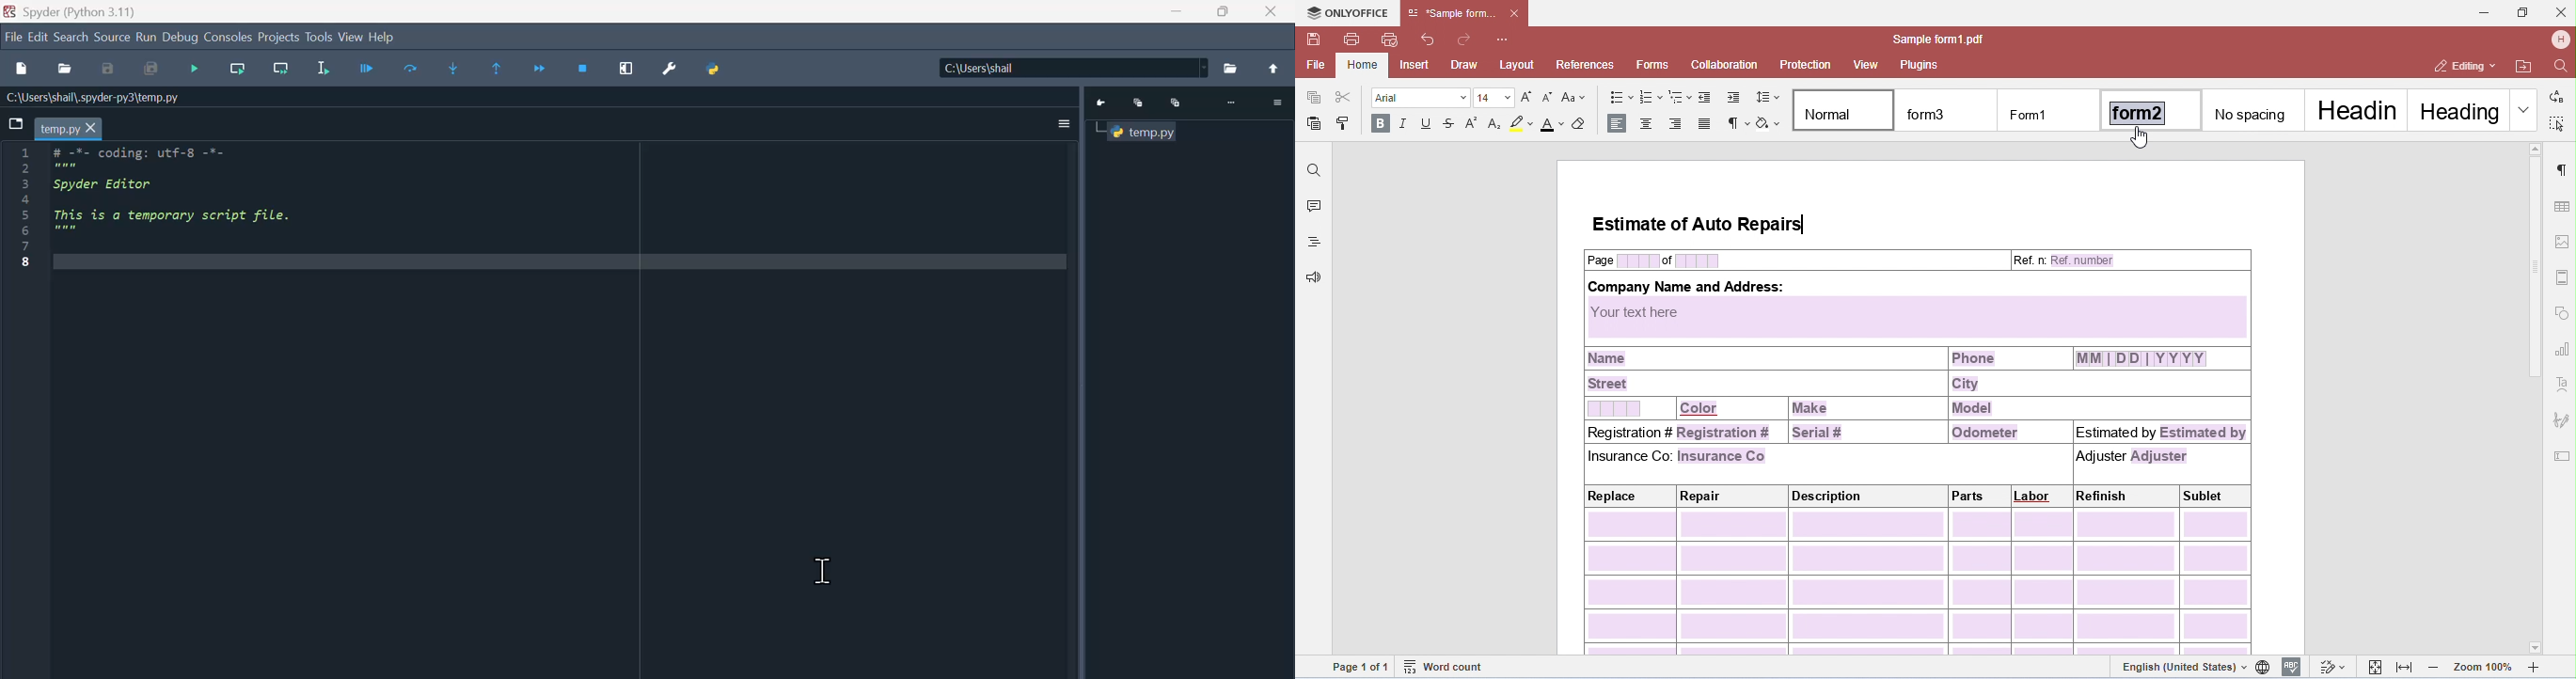 The width and height of the screenshot is (2576, 700). Describe the element at coordinates (238, 69) in the screenshot. I see `Run current cell` at that location.